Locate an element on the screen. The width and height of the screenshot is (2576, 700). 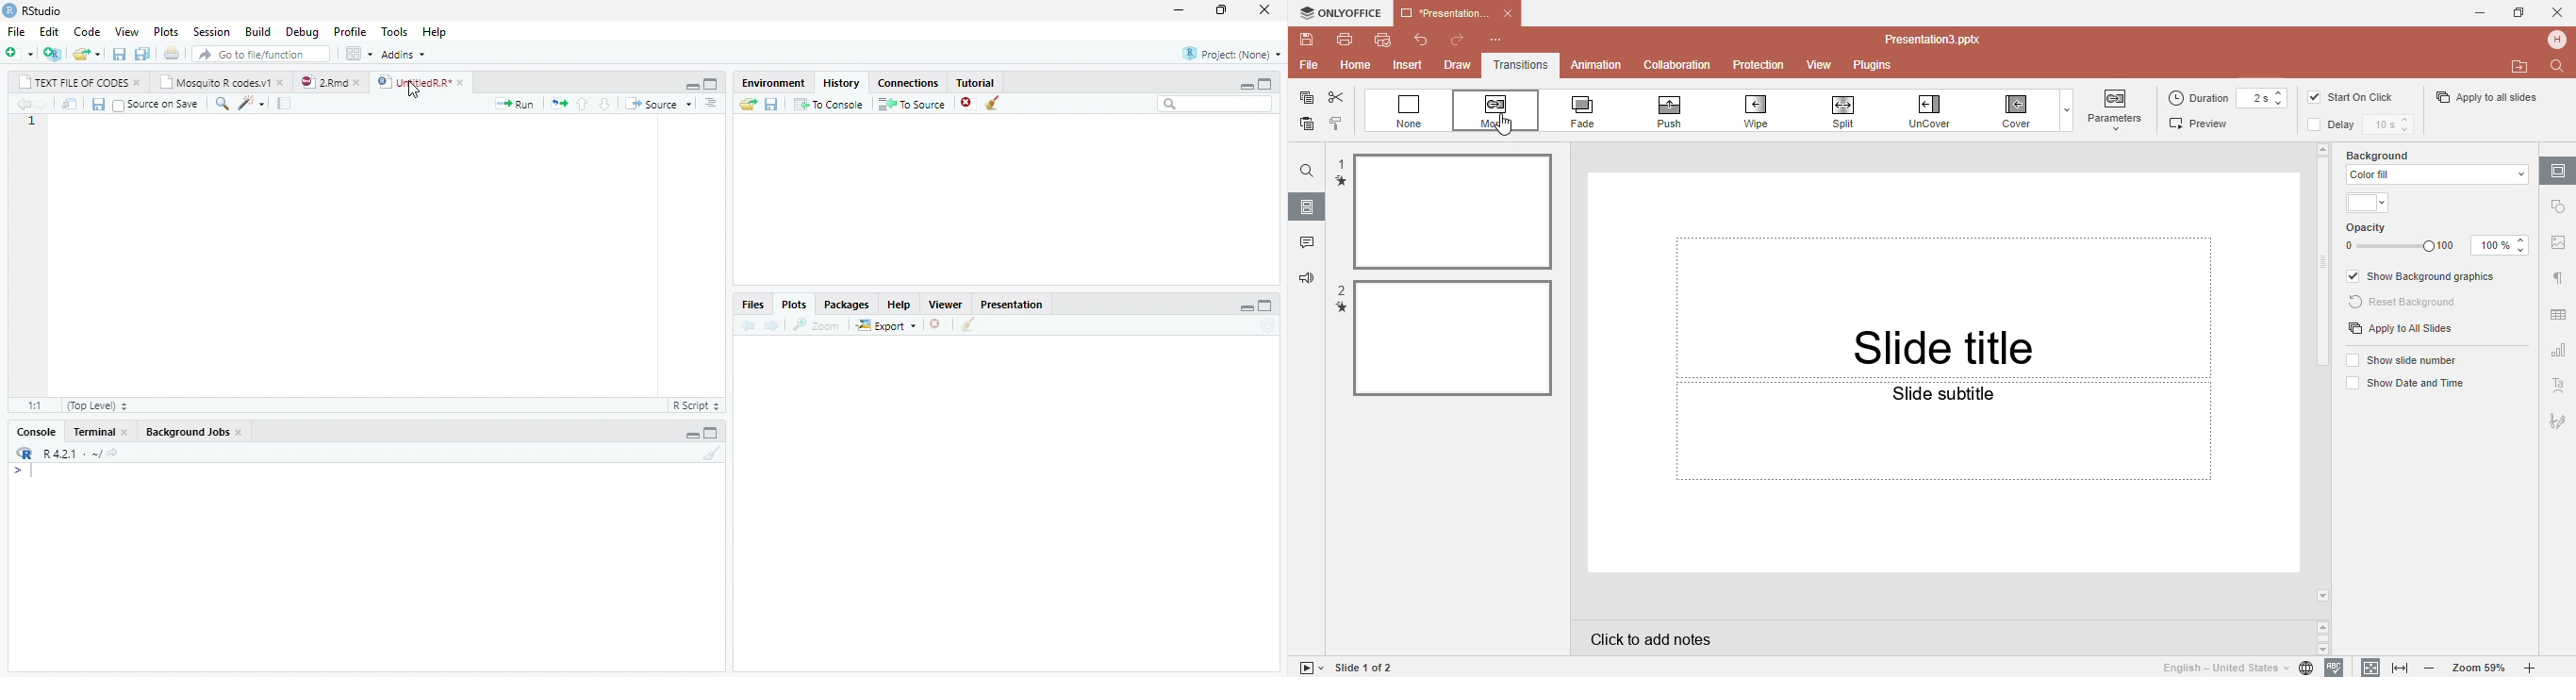
run is located at coordinates (518, 103).